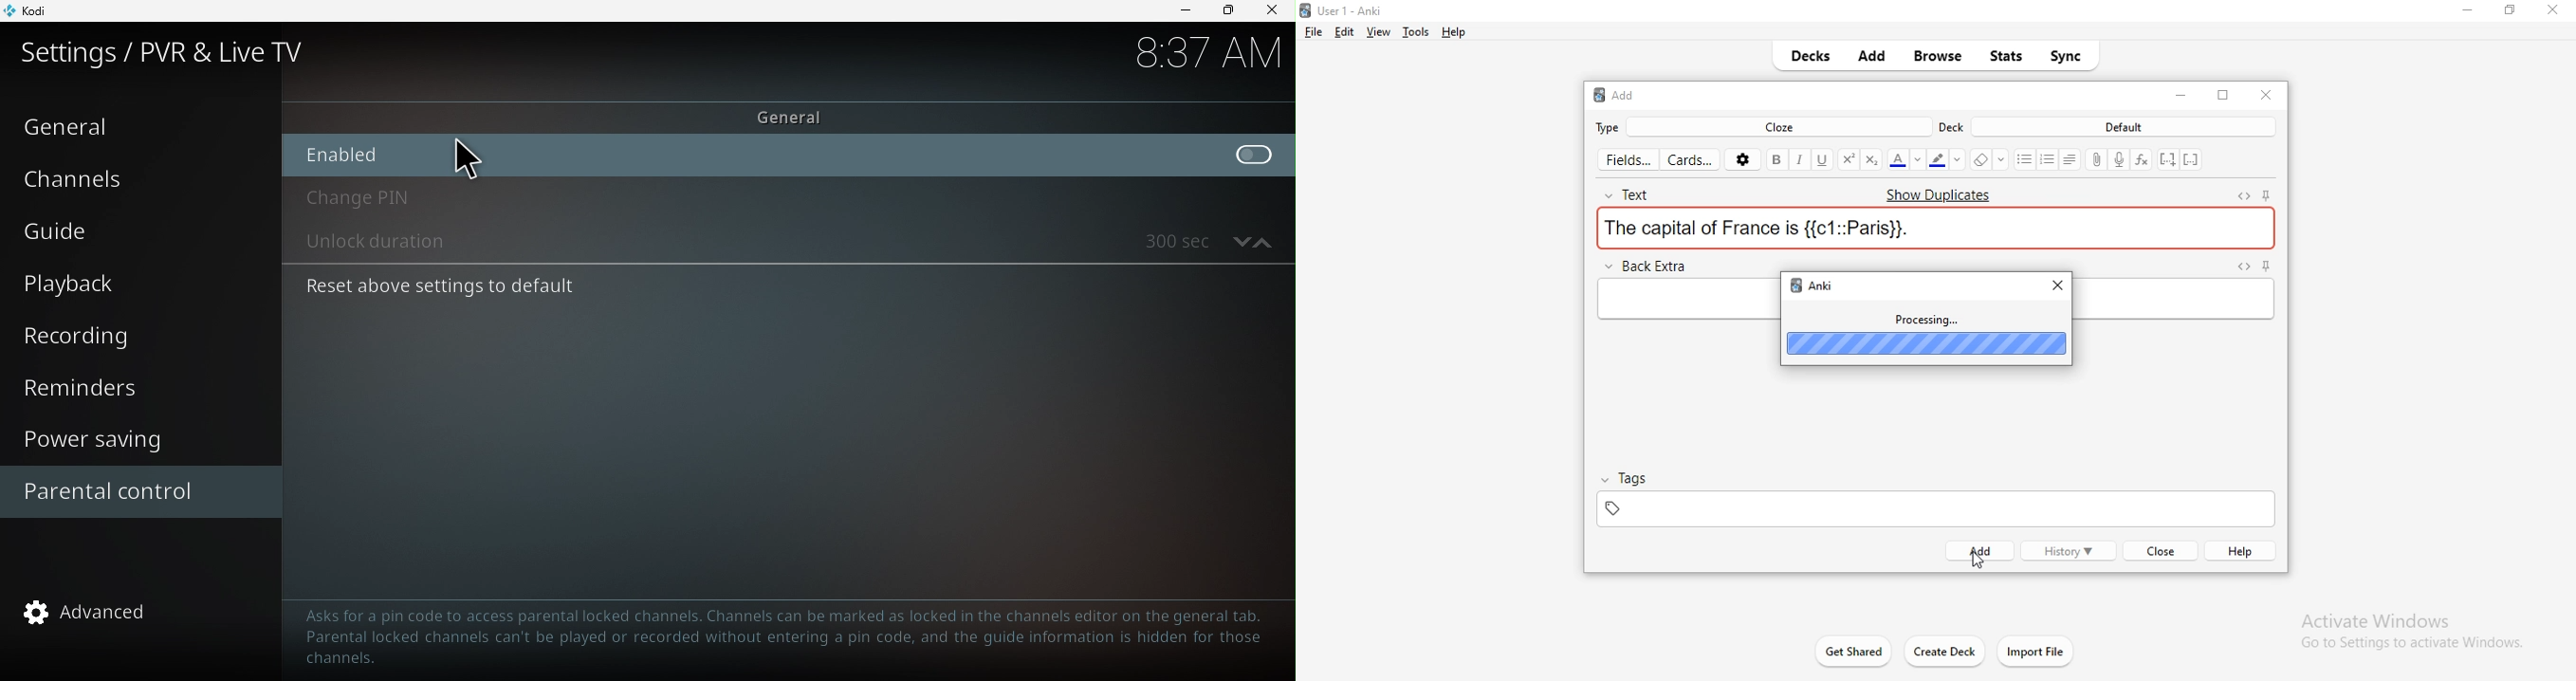 The height and width of the screenshot is (700, 2576). Describe the element at coordinates (1923, 345) in the screenshot. I see `progress bar` at that location.